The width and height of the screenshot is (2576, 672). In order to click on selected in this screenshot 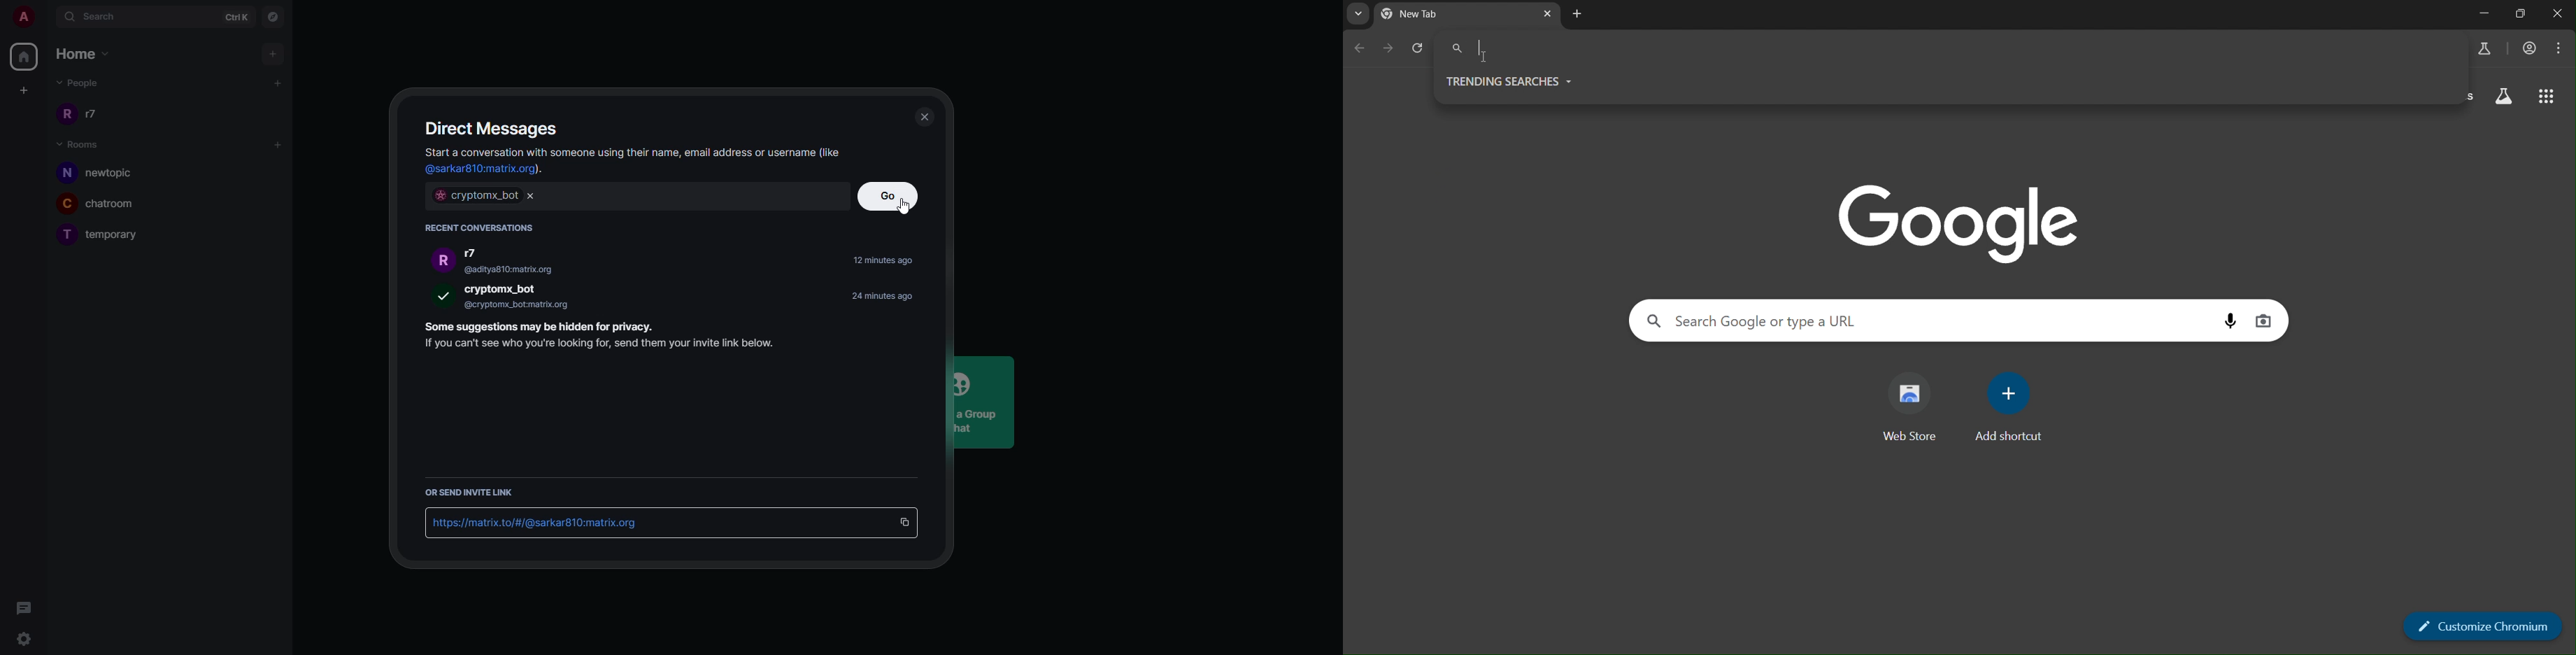, I will do `click(444, 296)`.